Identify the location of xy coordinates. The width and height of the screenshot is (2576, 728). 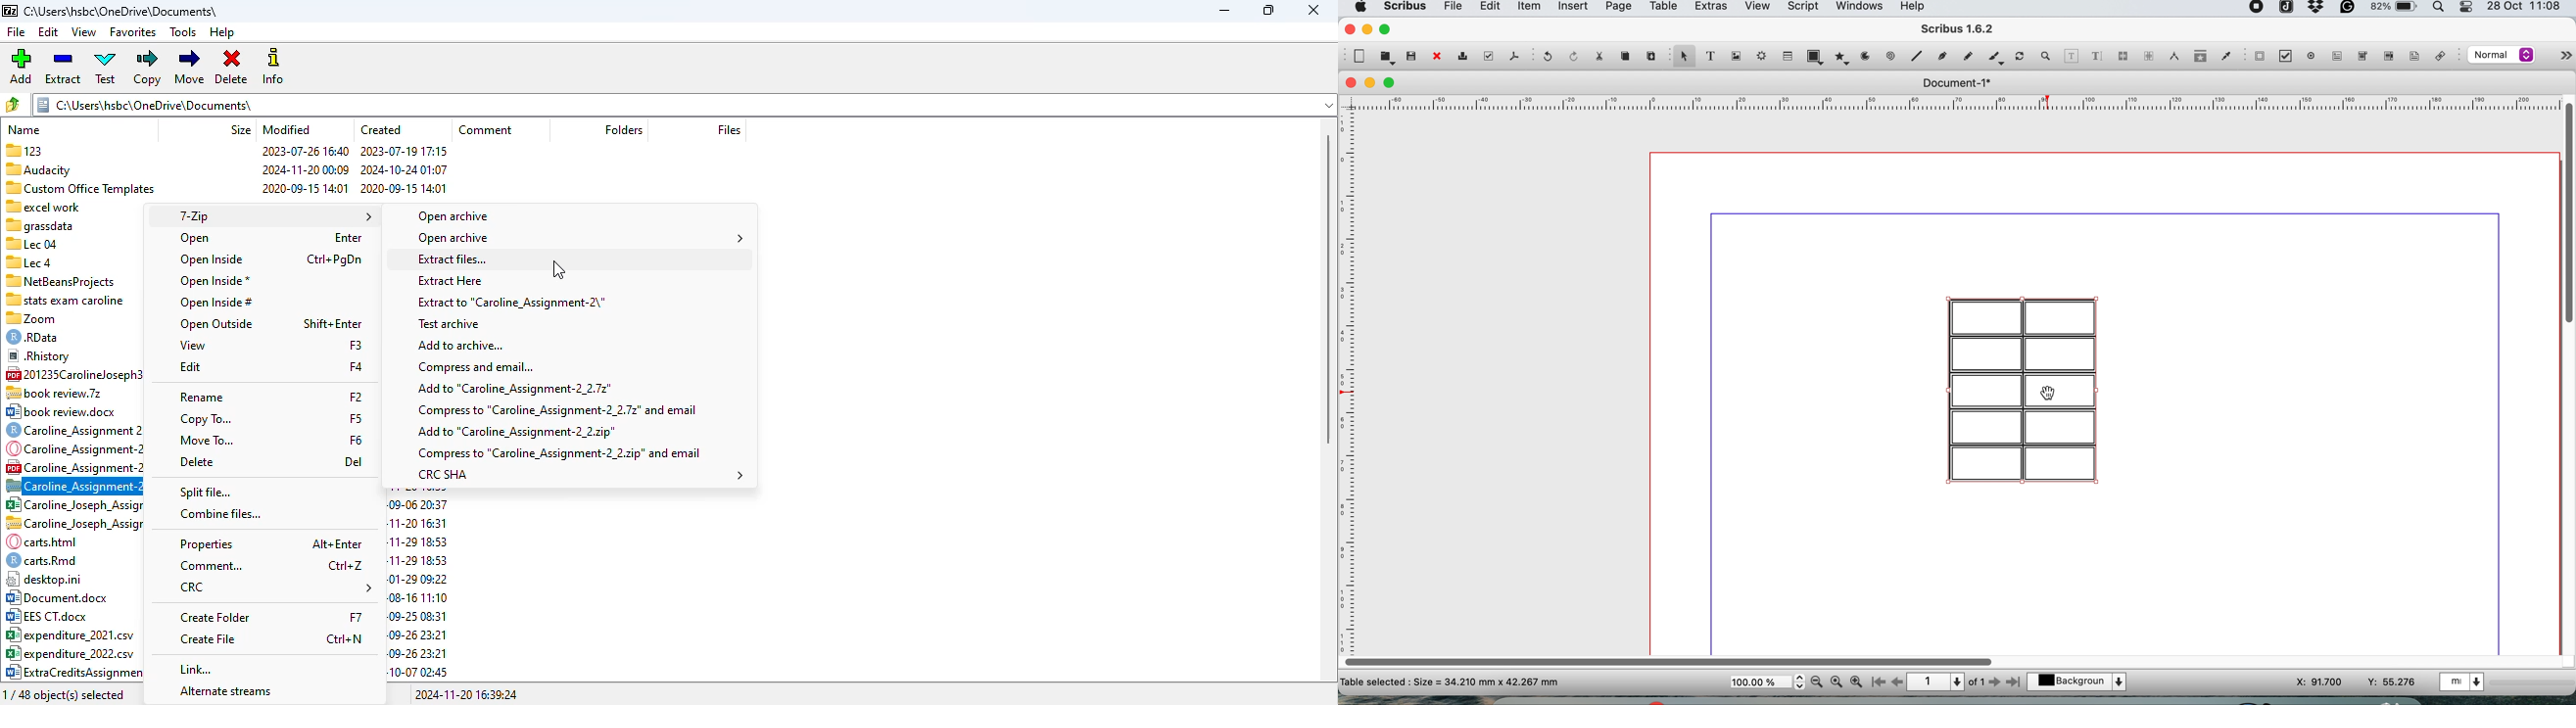
(2356, 682).